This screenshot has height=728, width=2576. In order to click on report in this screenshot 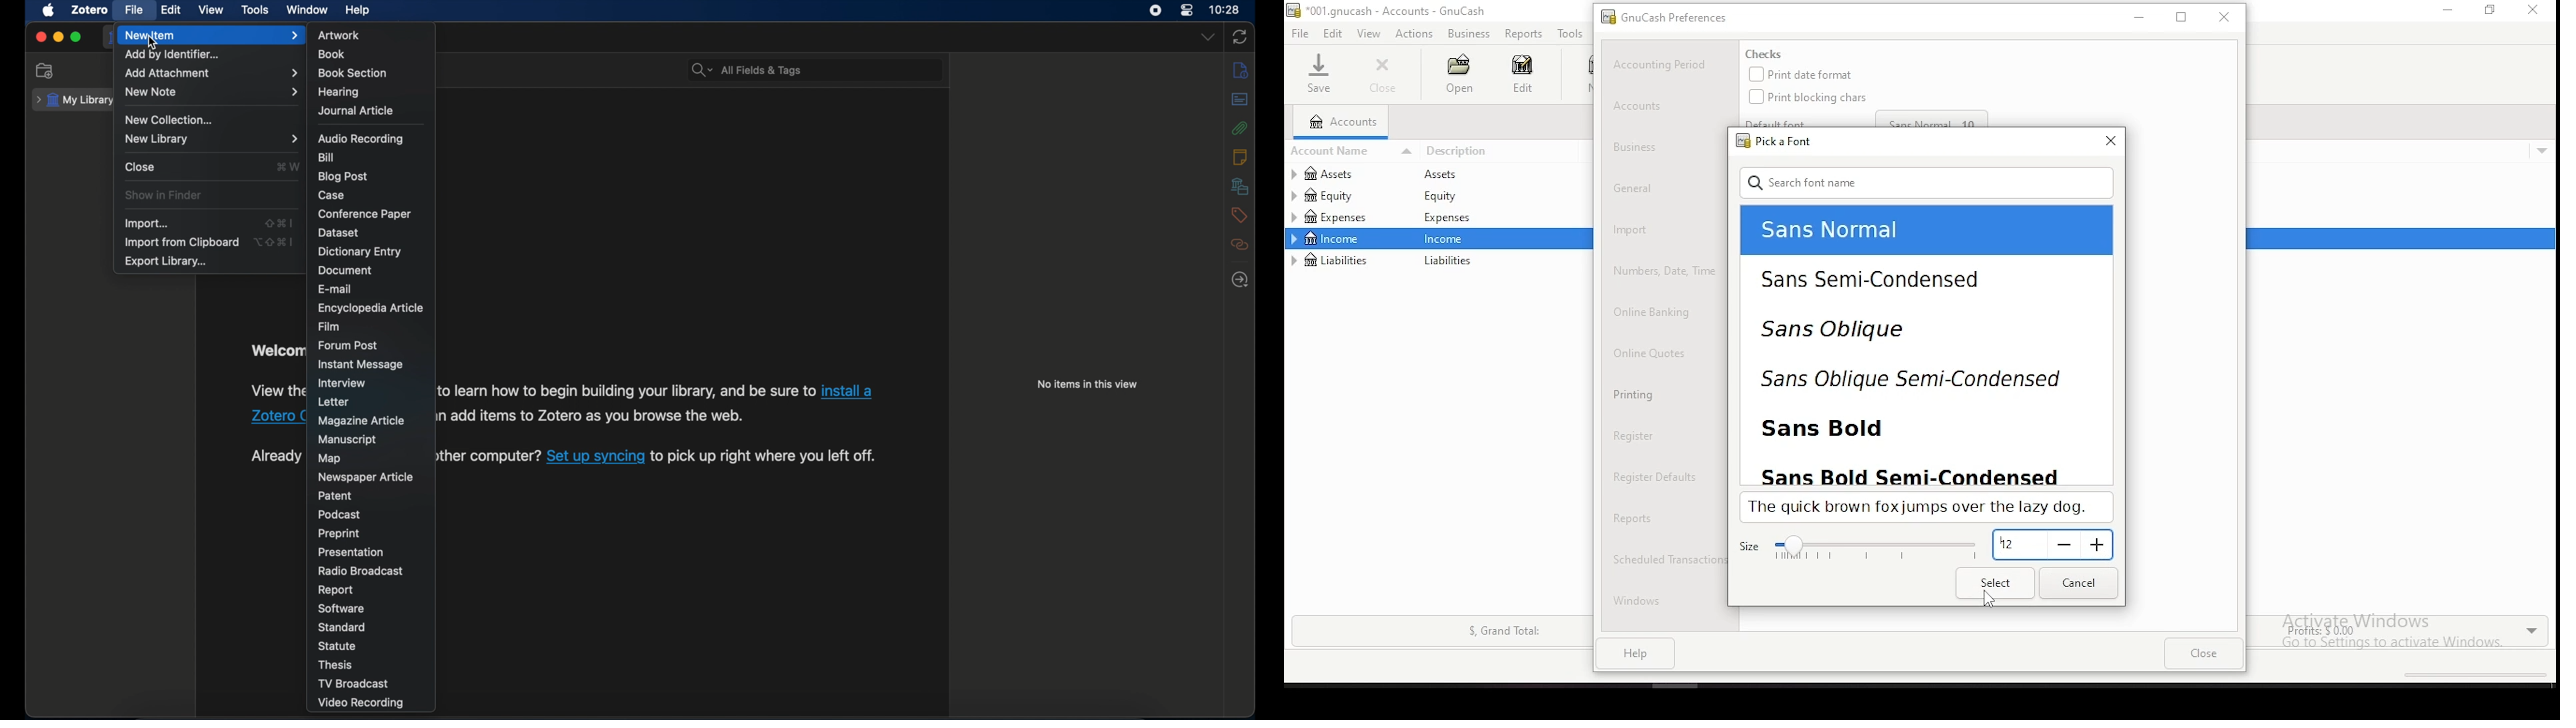, I will do `click(335, 591)`.